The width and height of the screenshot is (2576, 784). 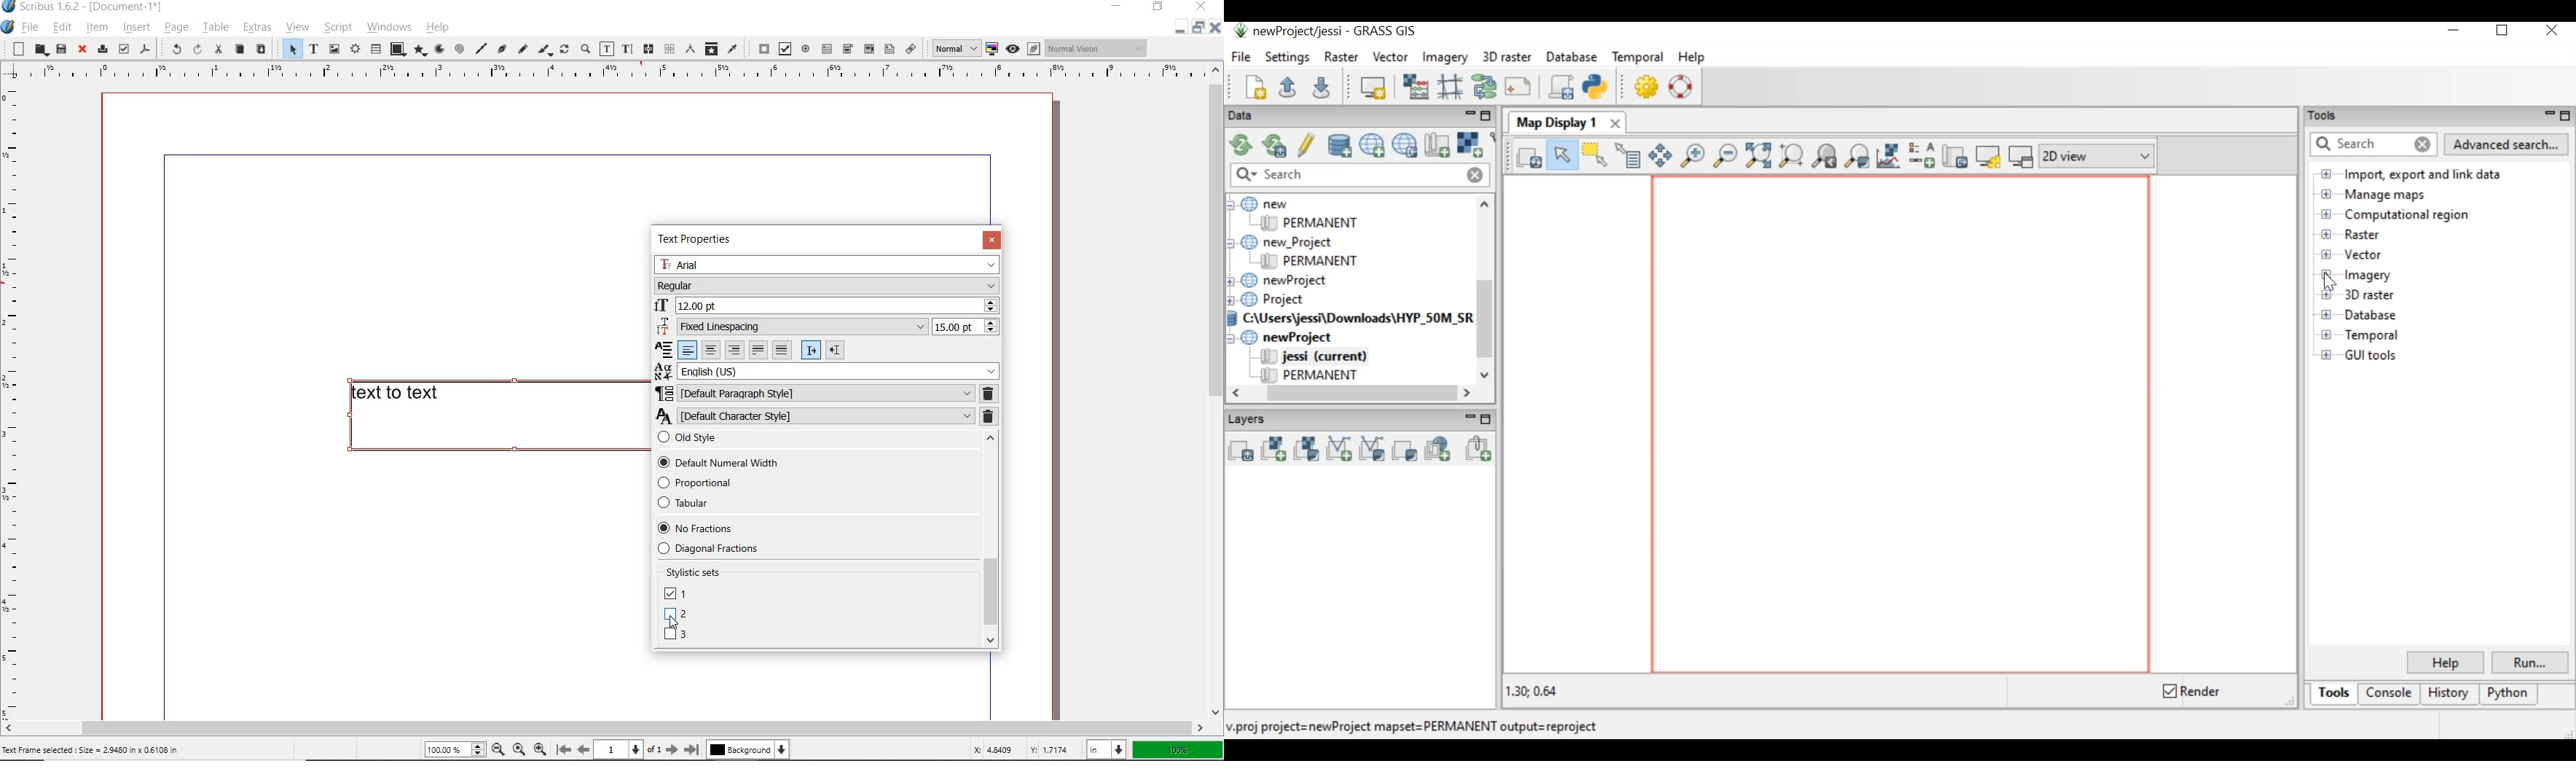 I want to click on Restore down, so click(x=1178, y=28).